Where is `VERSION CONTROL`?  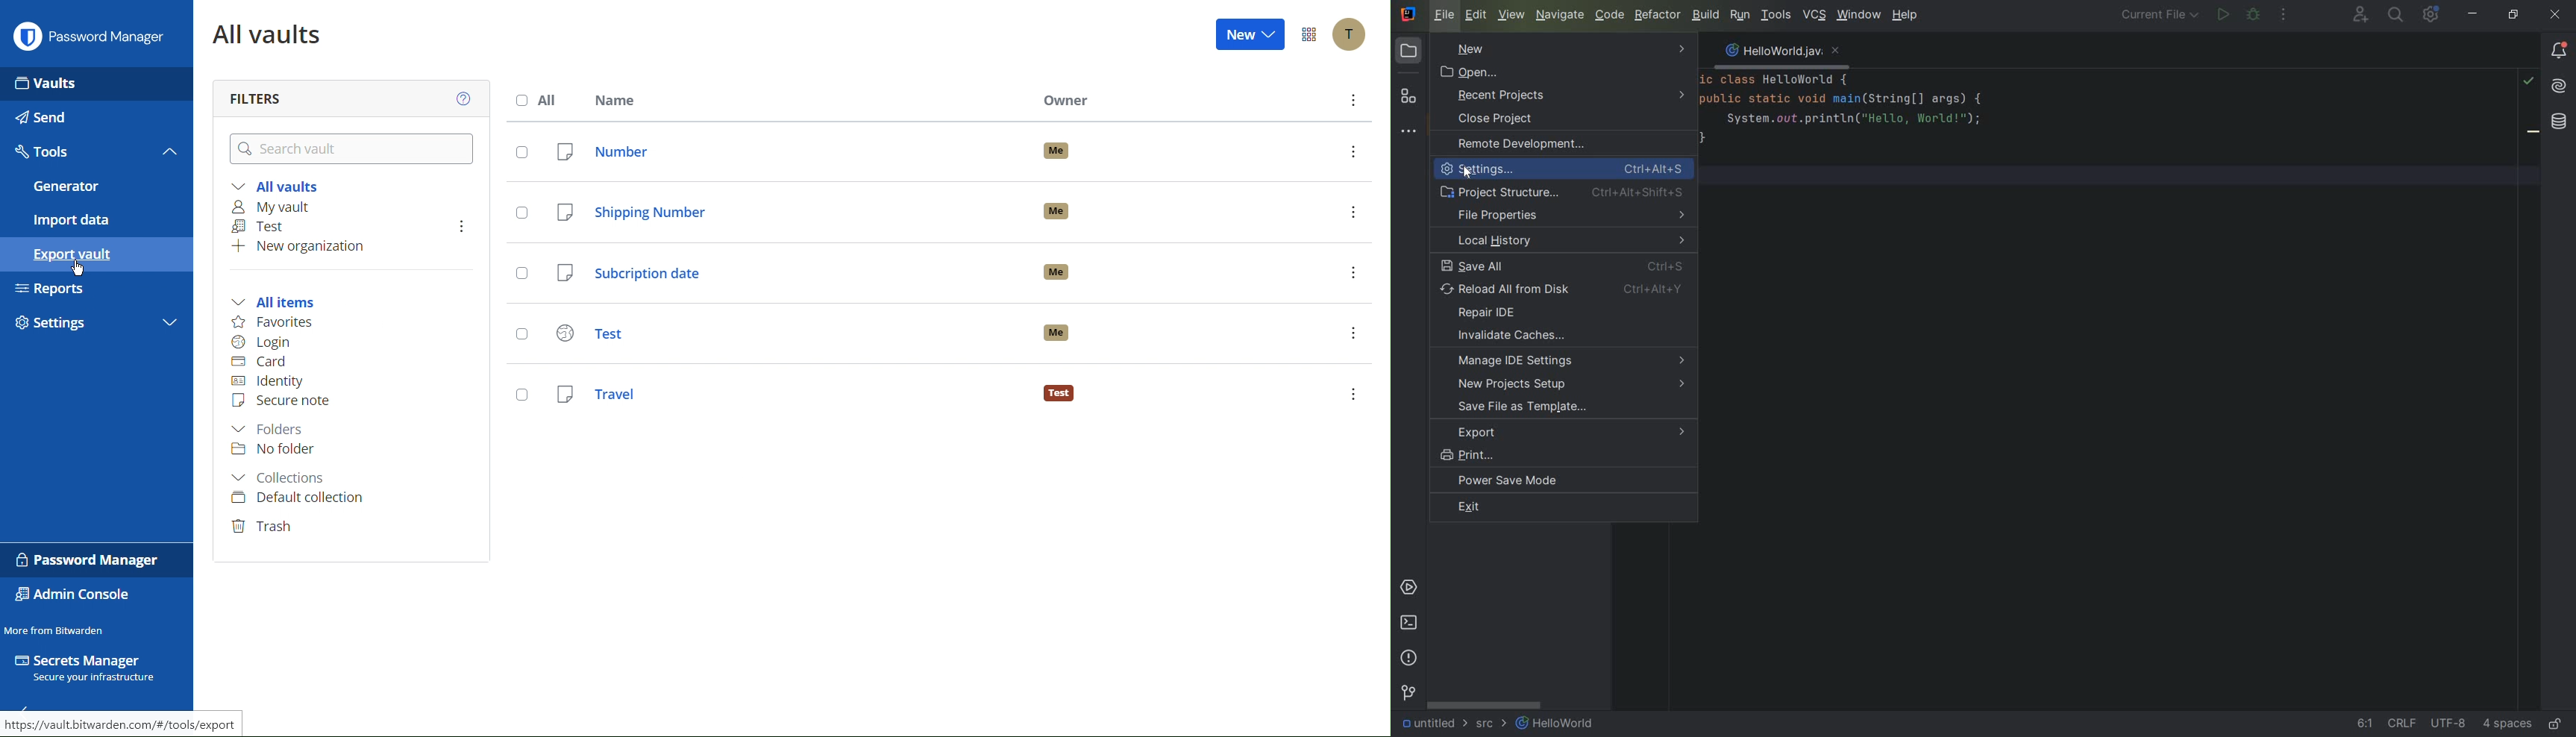
VERSION CONTROL is located at coordinates (1406, 693).